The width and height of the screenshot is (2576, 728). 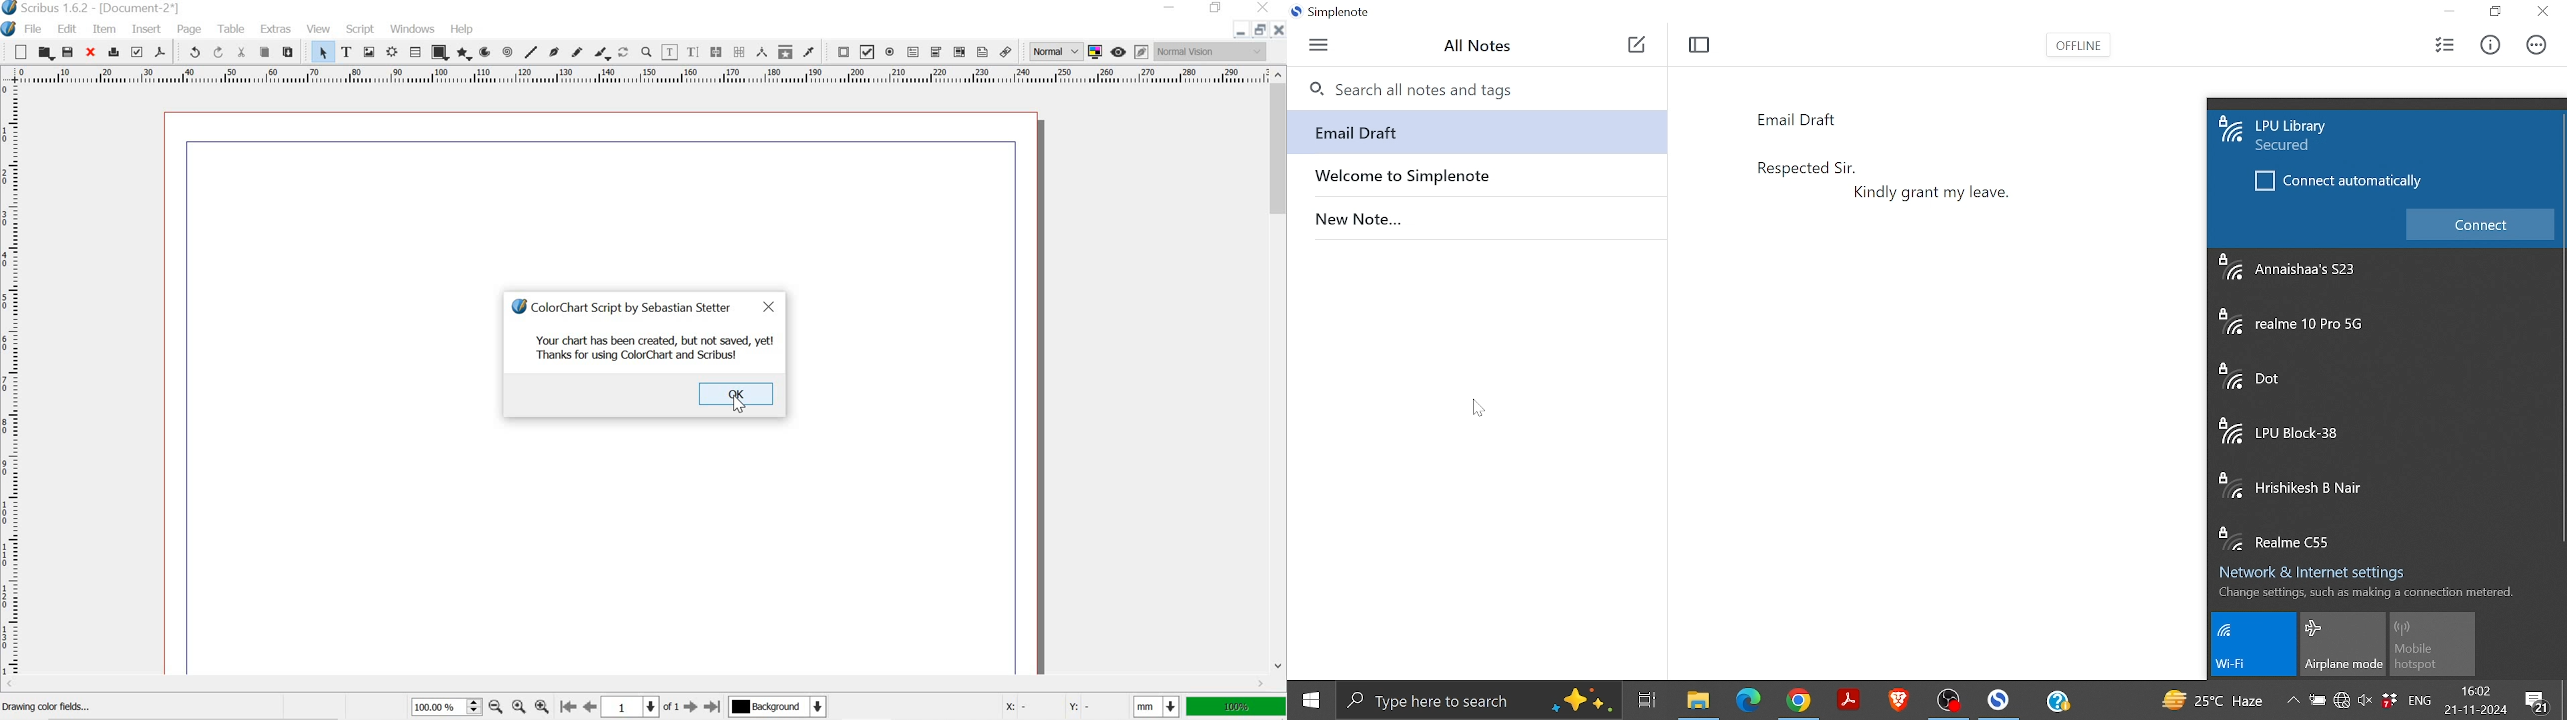 I want to click on Network, so click(x=2343, y=704).